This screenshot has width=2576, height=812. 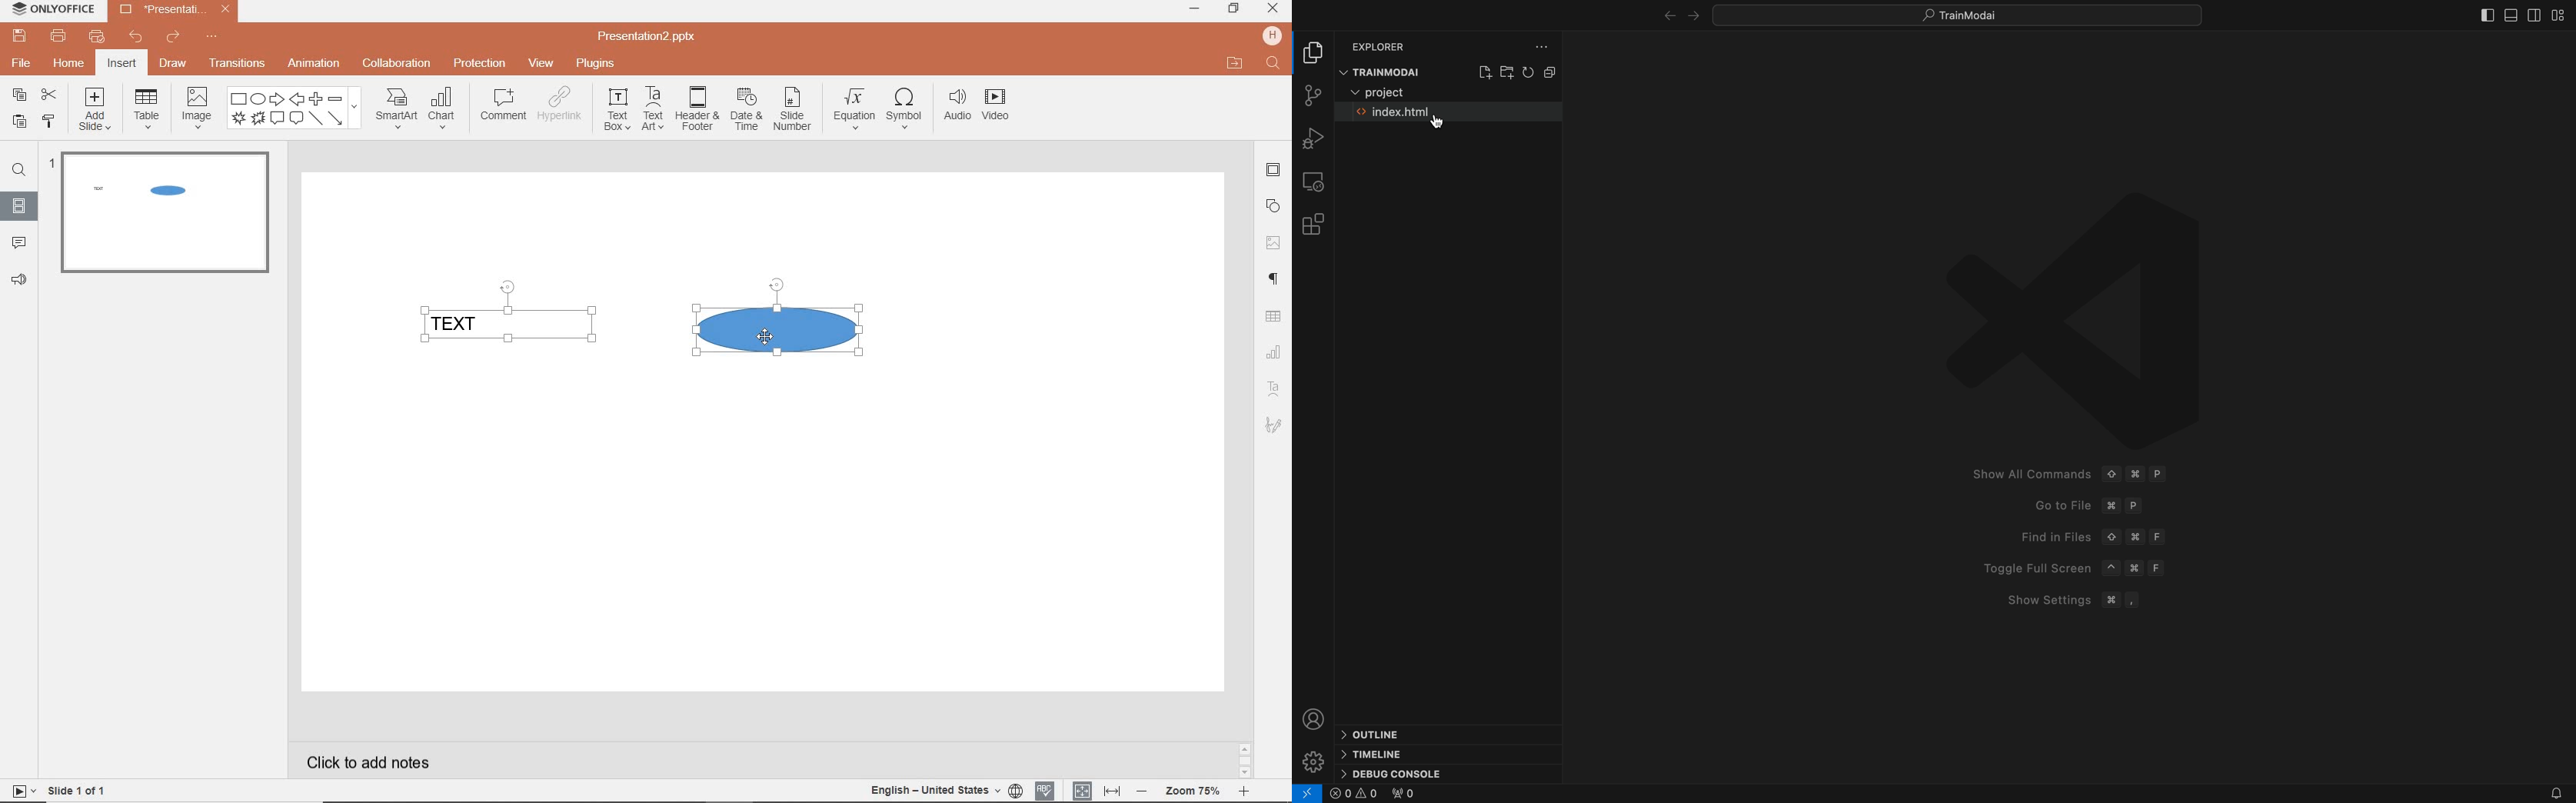 I want to click on Icon, so click(x=2070, y=301).